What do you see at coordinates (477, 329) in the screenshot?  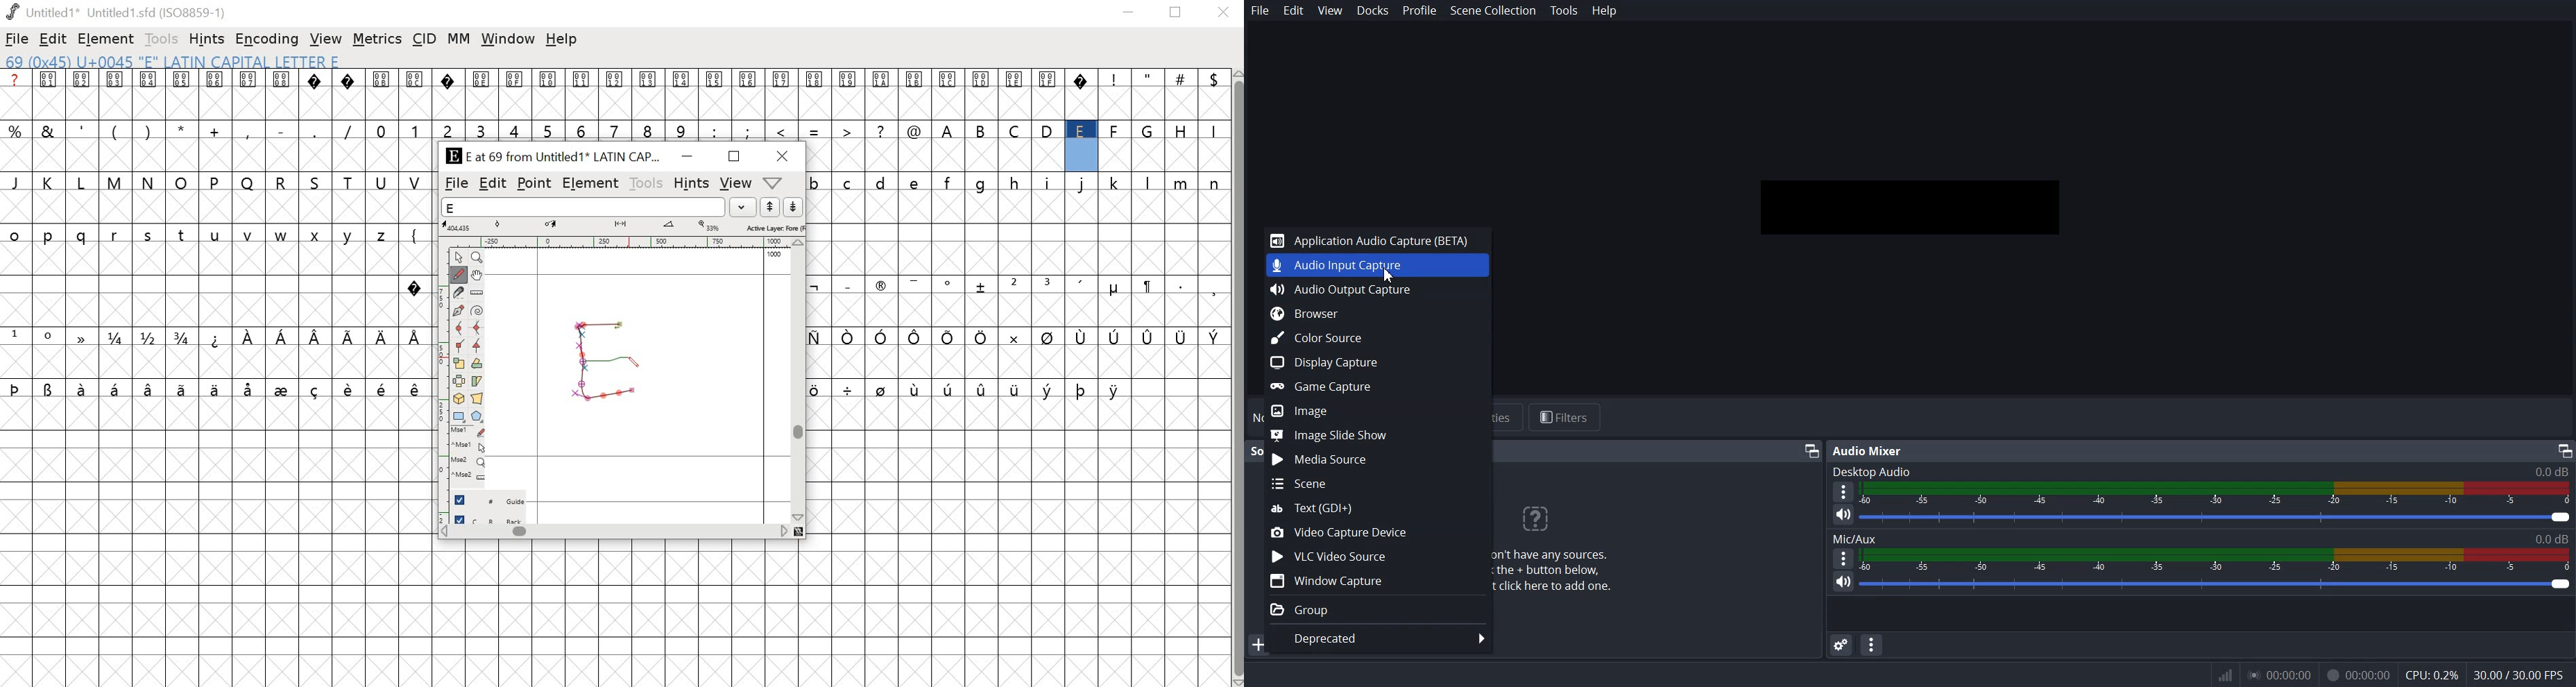 I see `HV Curve` at bounding box center [477, 329].